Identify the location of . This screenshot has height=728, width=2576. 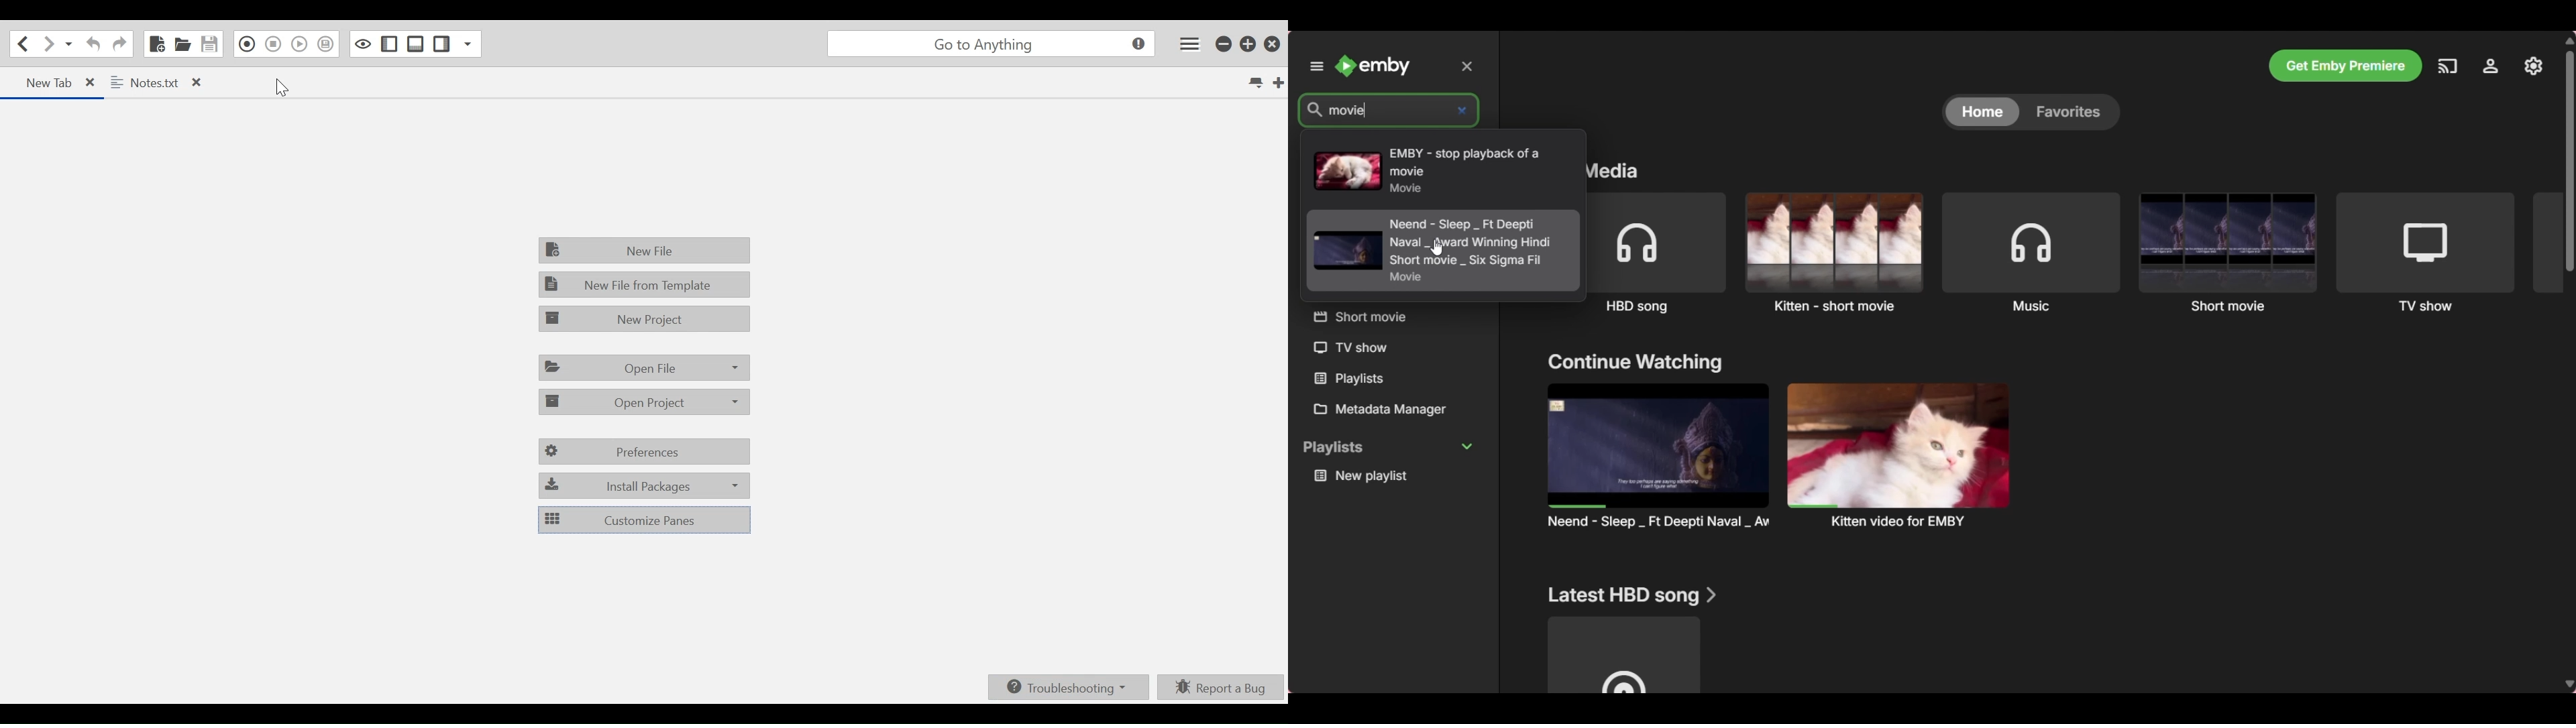
(1355, 349).